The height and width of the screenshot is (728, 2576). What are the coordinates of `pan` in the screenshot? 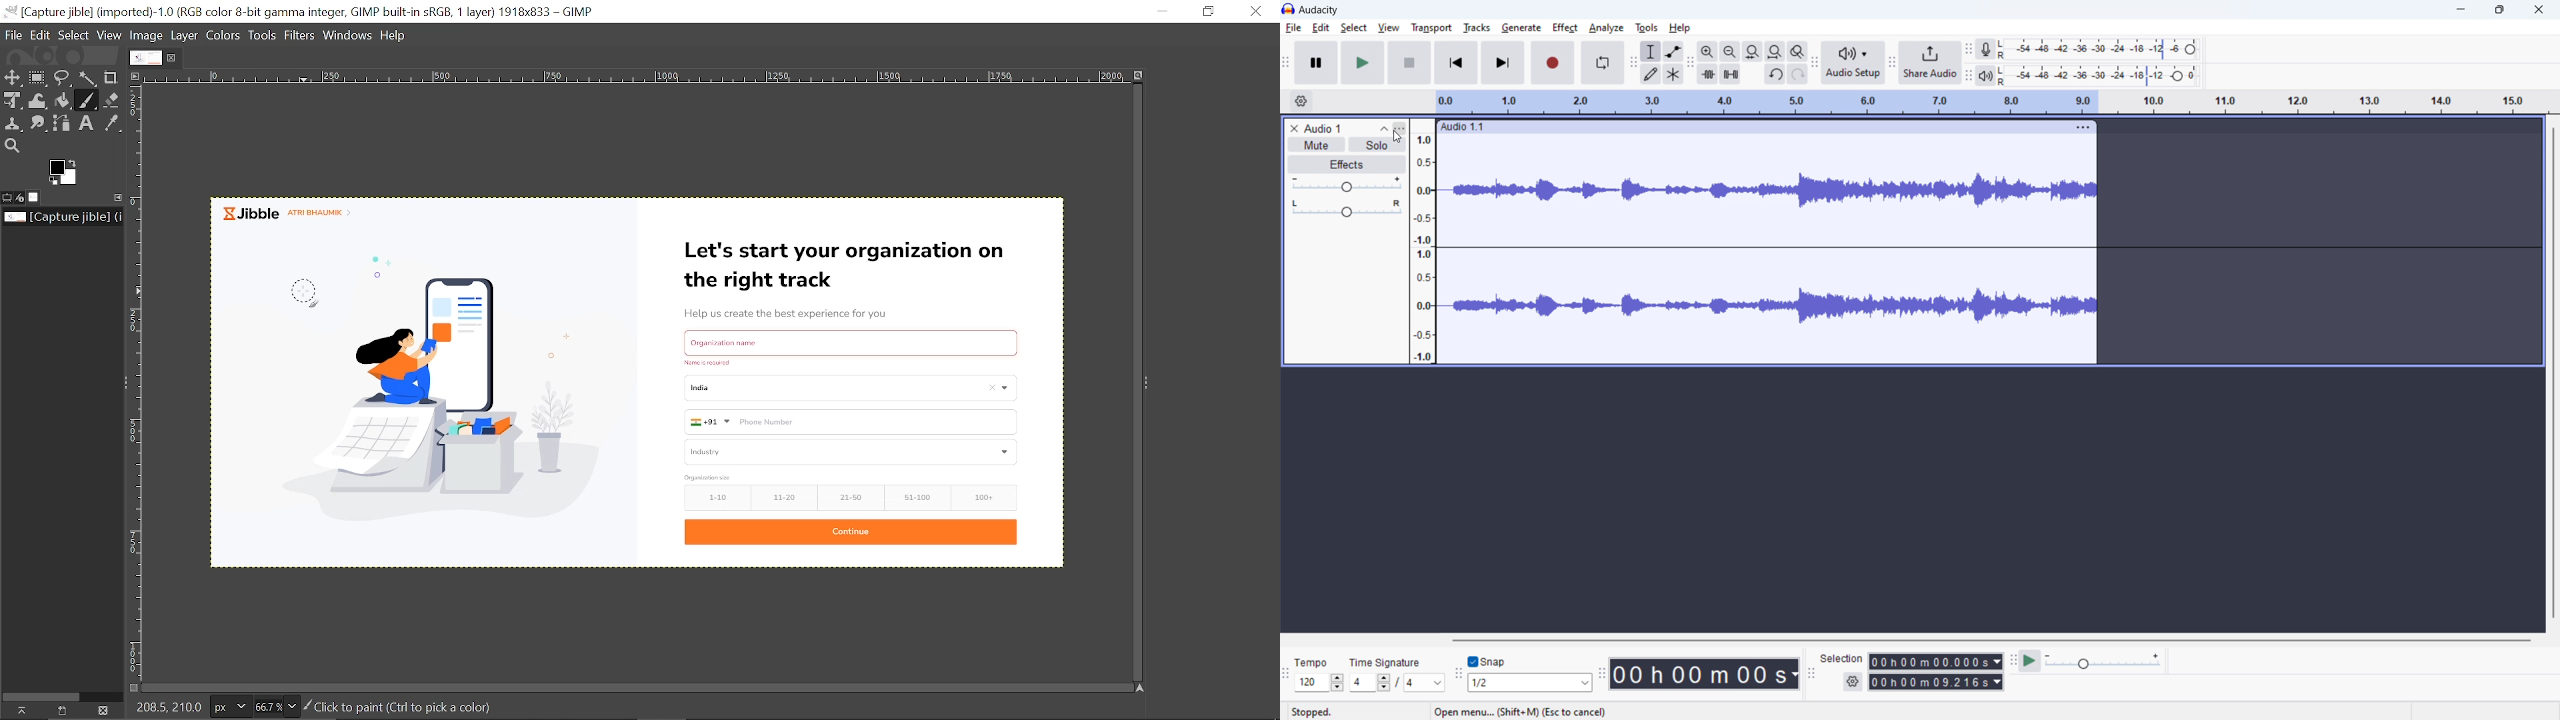 It's located at (1345, 209).